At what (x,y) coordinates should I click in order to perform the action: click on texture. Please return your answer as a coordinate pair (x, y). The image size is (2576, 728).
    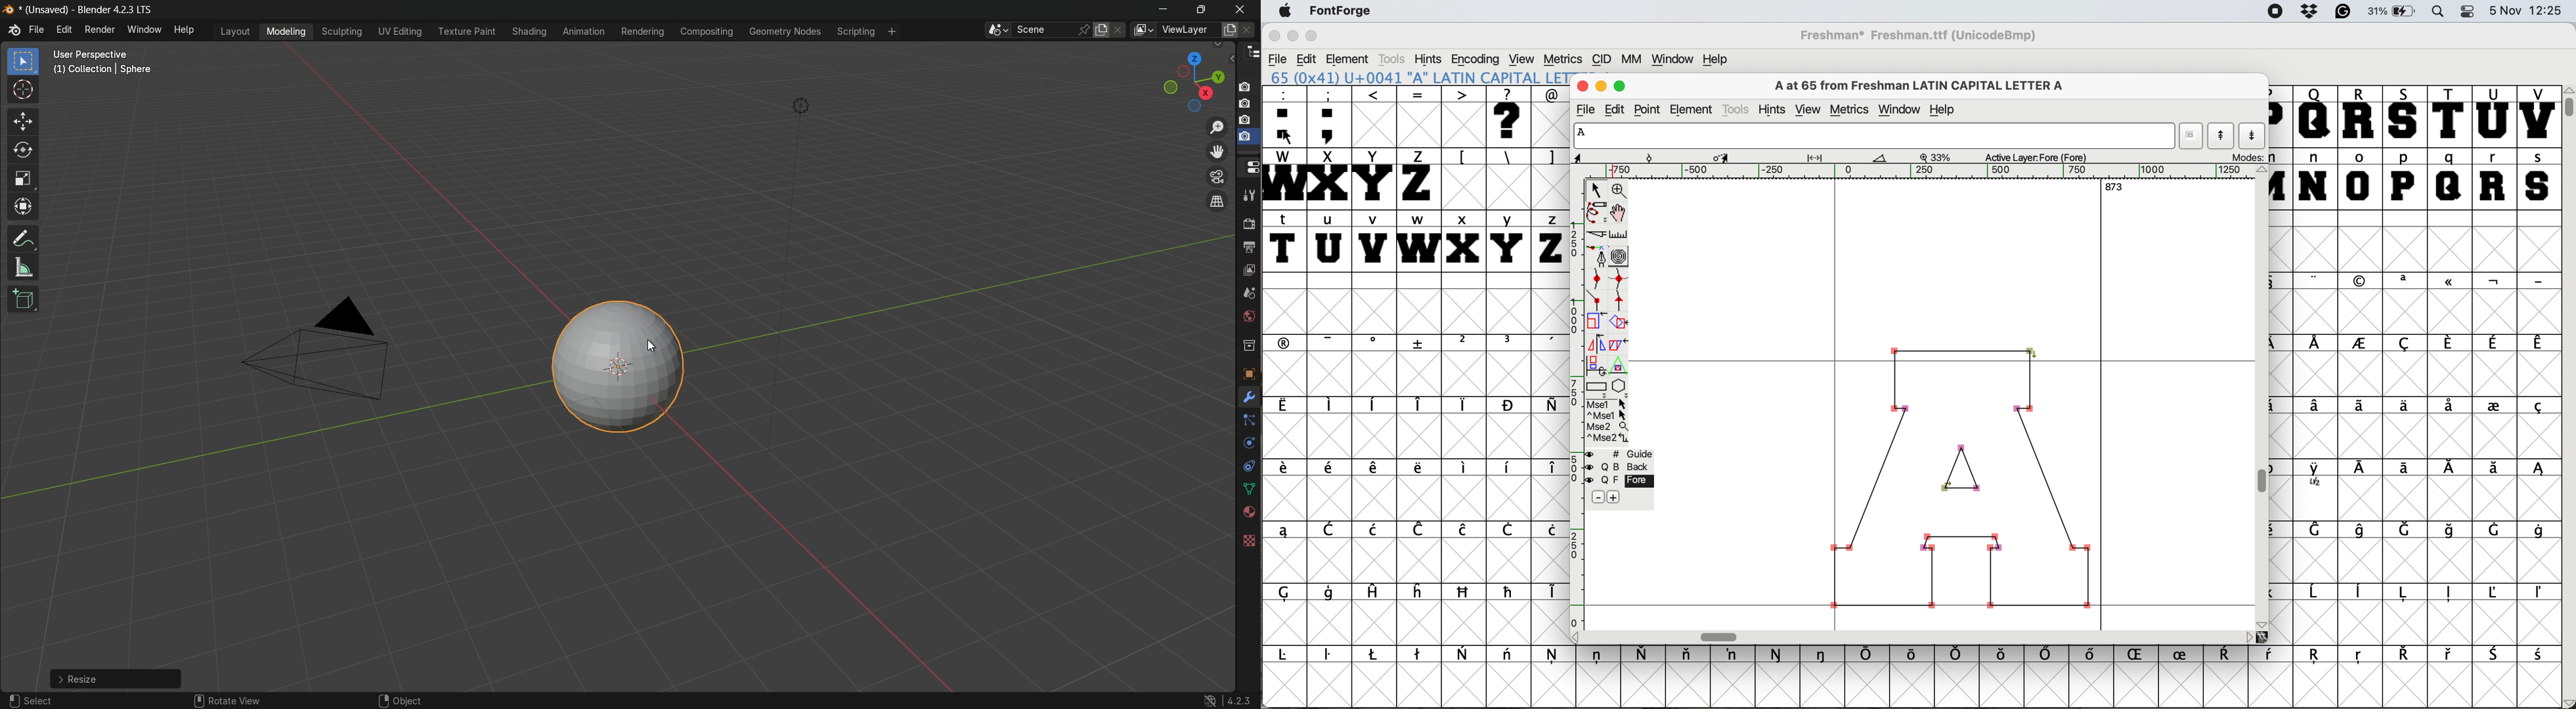
    Looking at the image, I should click on (1248, 539).